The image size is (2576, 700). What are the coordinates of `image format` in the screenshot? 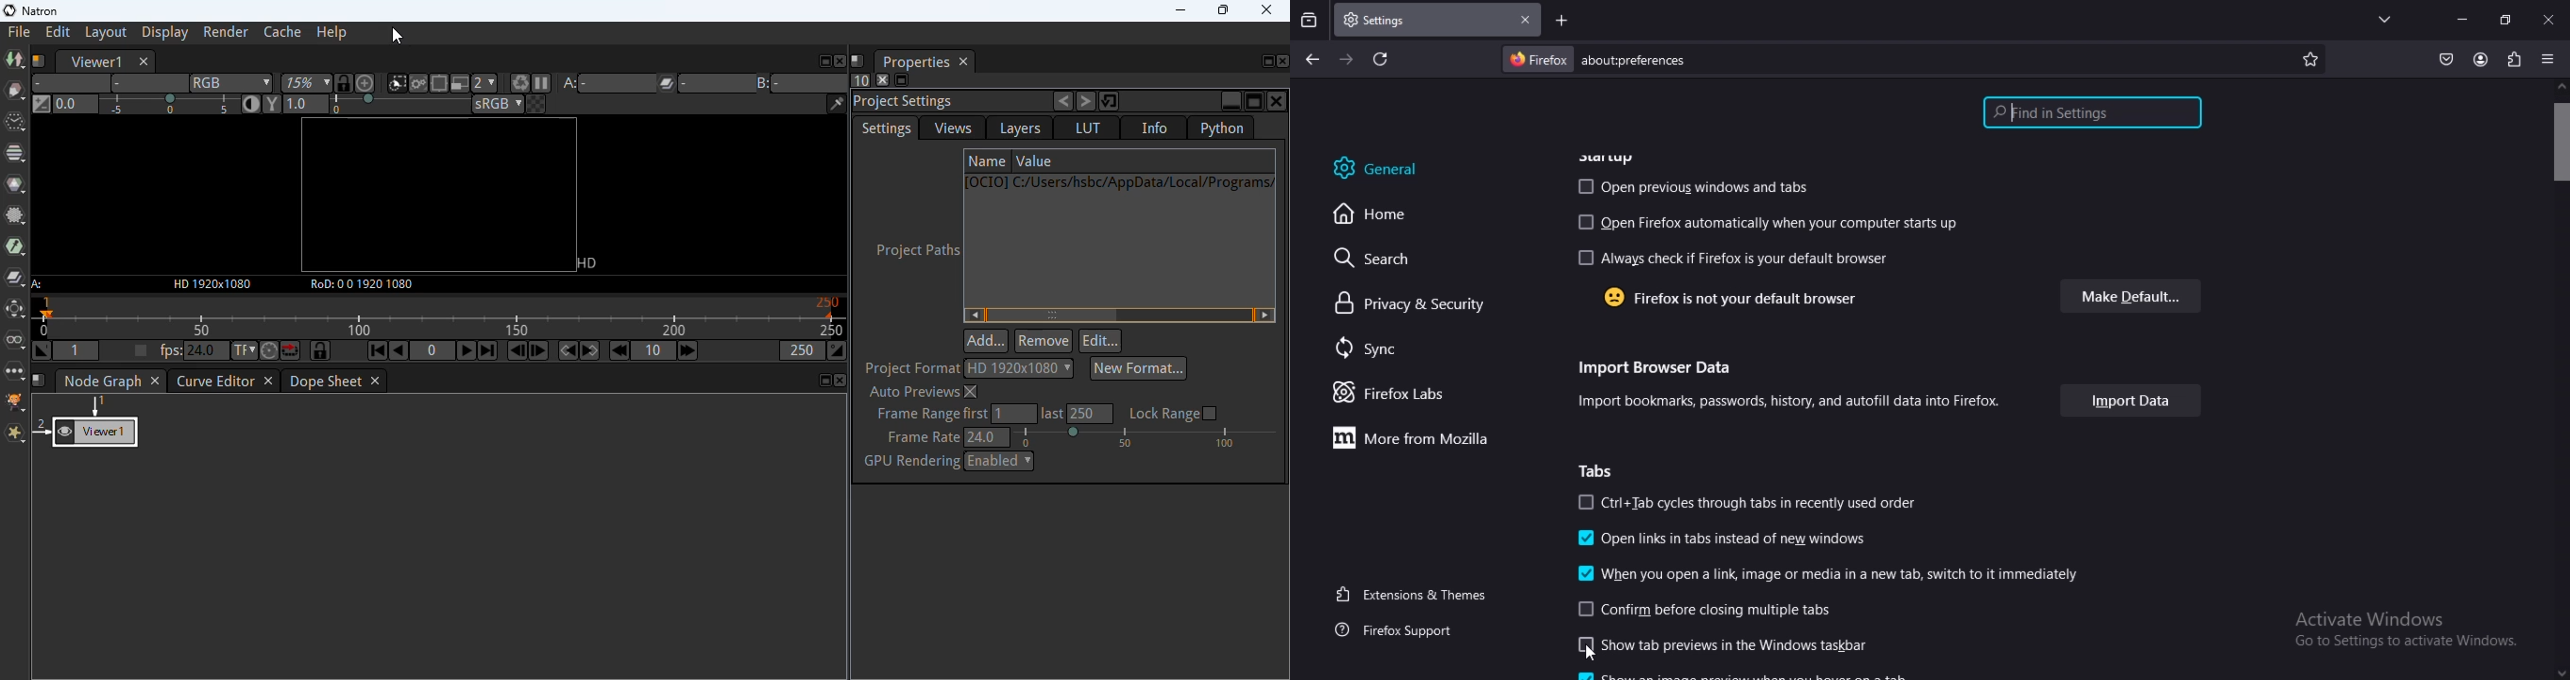 It's located at (212, 283).